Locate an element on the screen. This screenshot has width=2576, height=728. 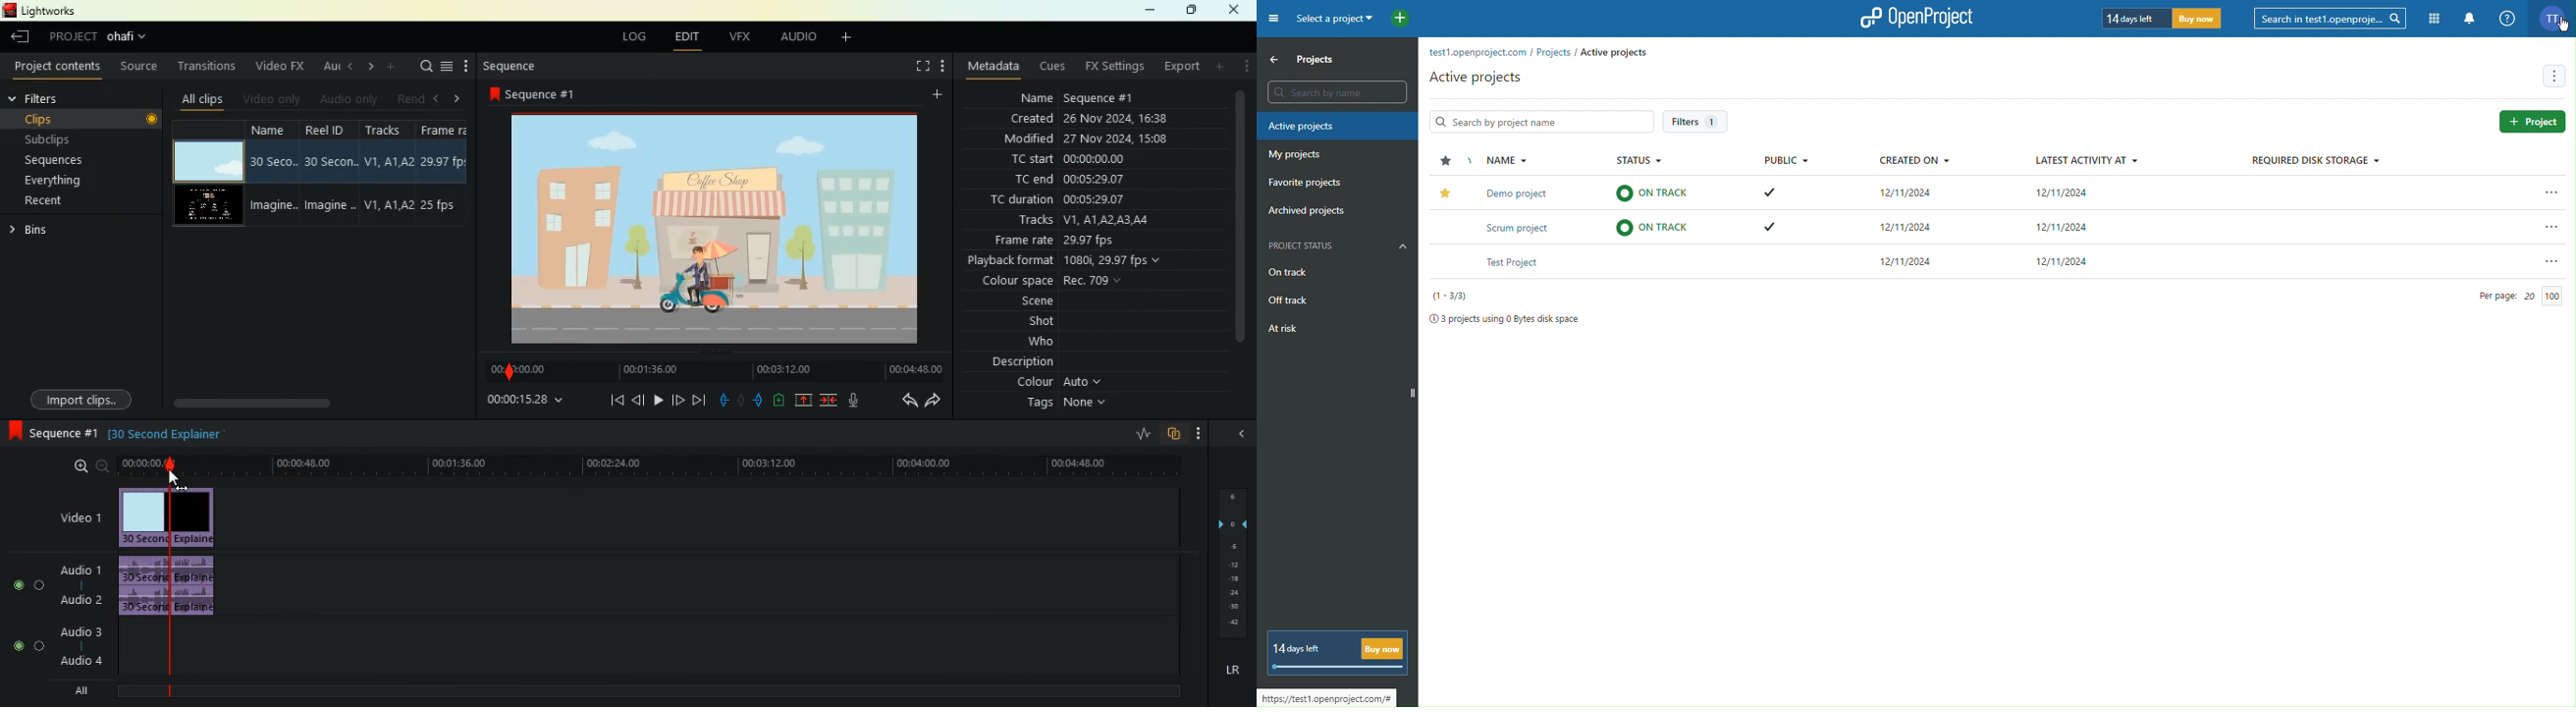
Open Project is located at coordinates (1918, 19).